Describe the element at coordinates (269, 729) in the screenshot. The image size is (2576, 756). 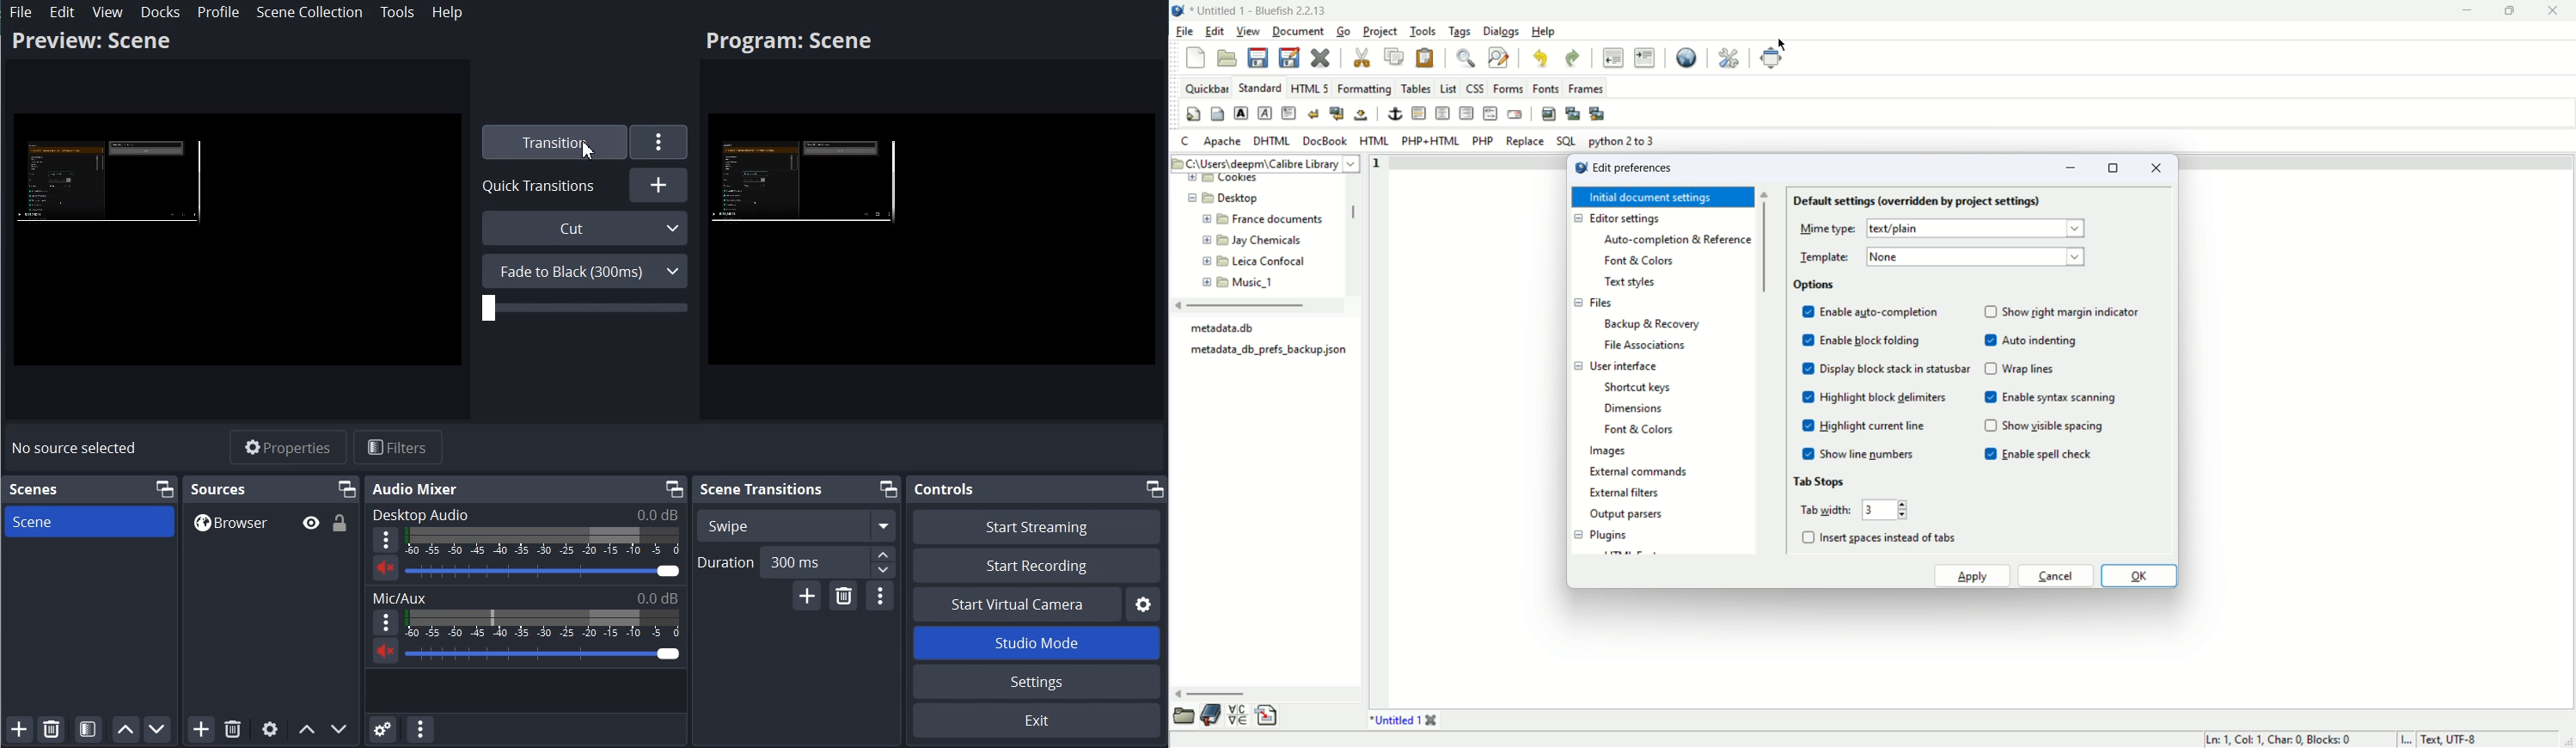
I see `Open Source Properties` at that location.